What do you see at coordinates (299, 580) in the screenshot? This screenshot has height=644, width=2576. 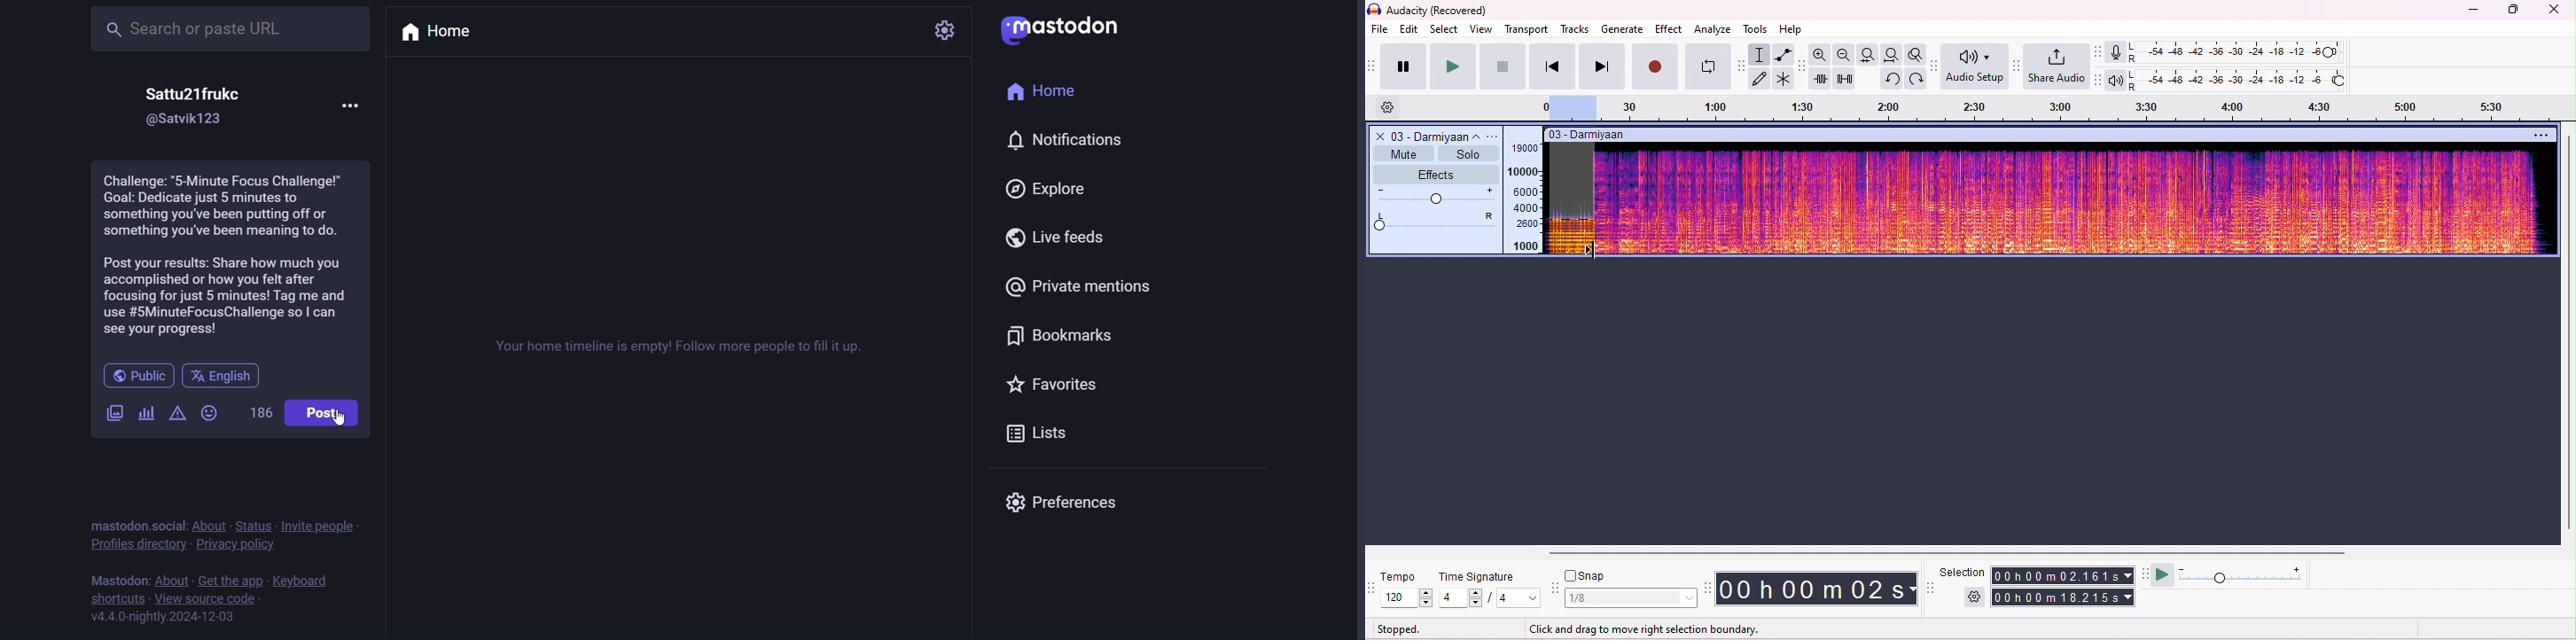 I see `keyboard` at bounding box center [299, 580].